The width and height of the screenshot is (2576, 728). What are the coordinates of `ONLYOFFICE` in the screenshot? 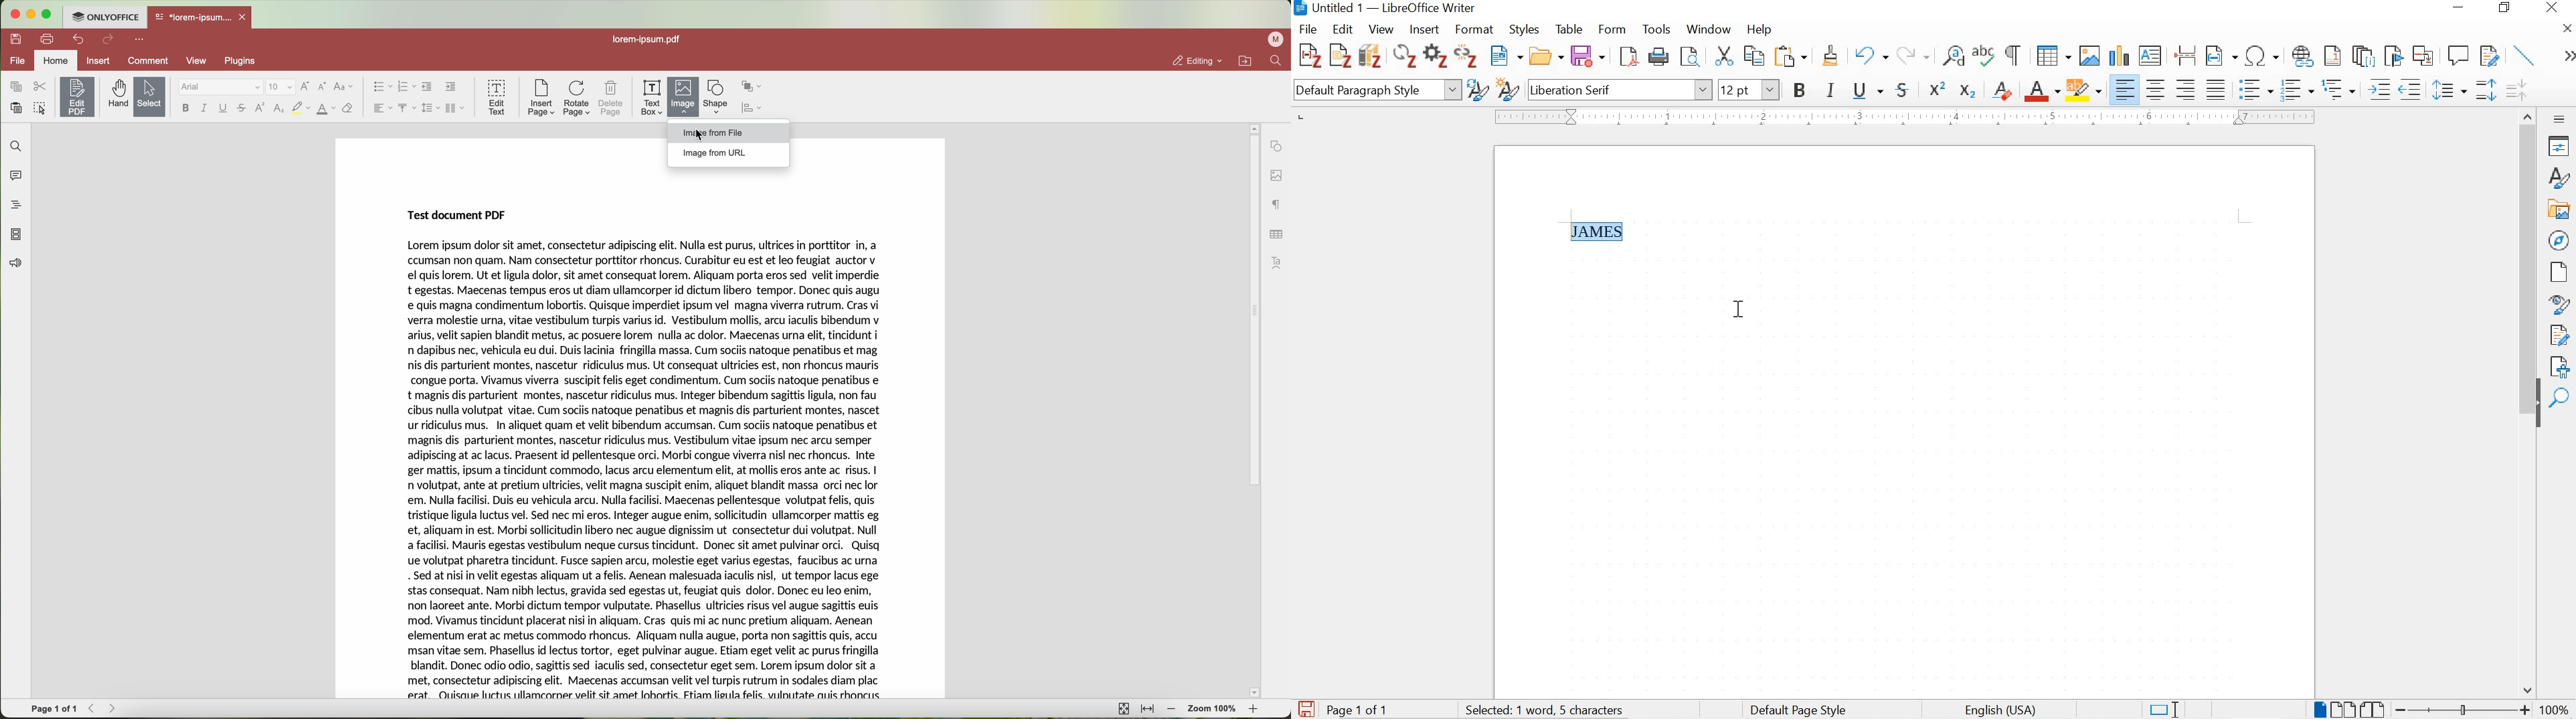 It's located at (104, 15).